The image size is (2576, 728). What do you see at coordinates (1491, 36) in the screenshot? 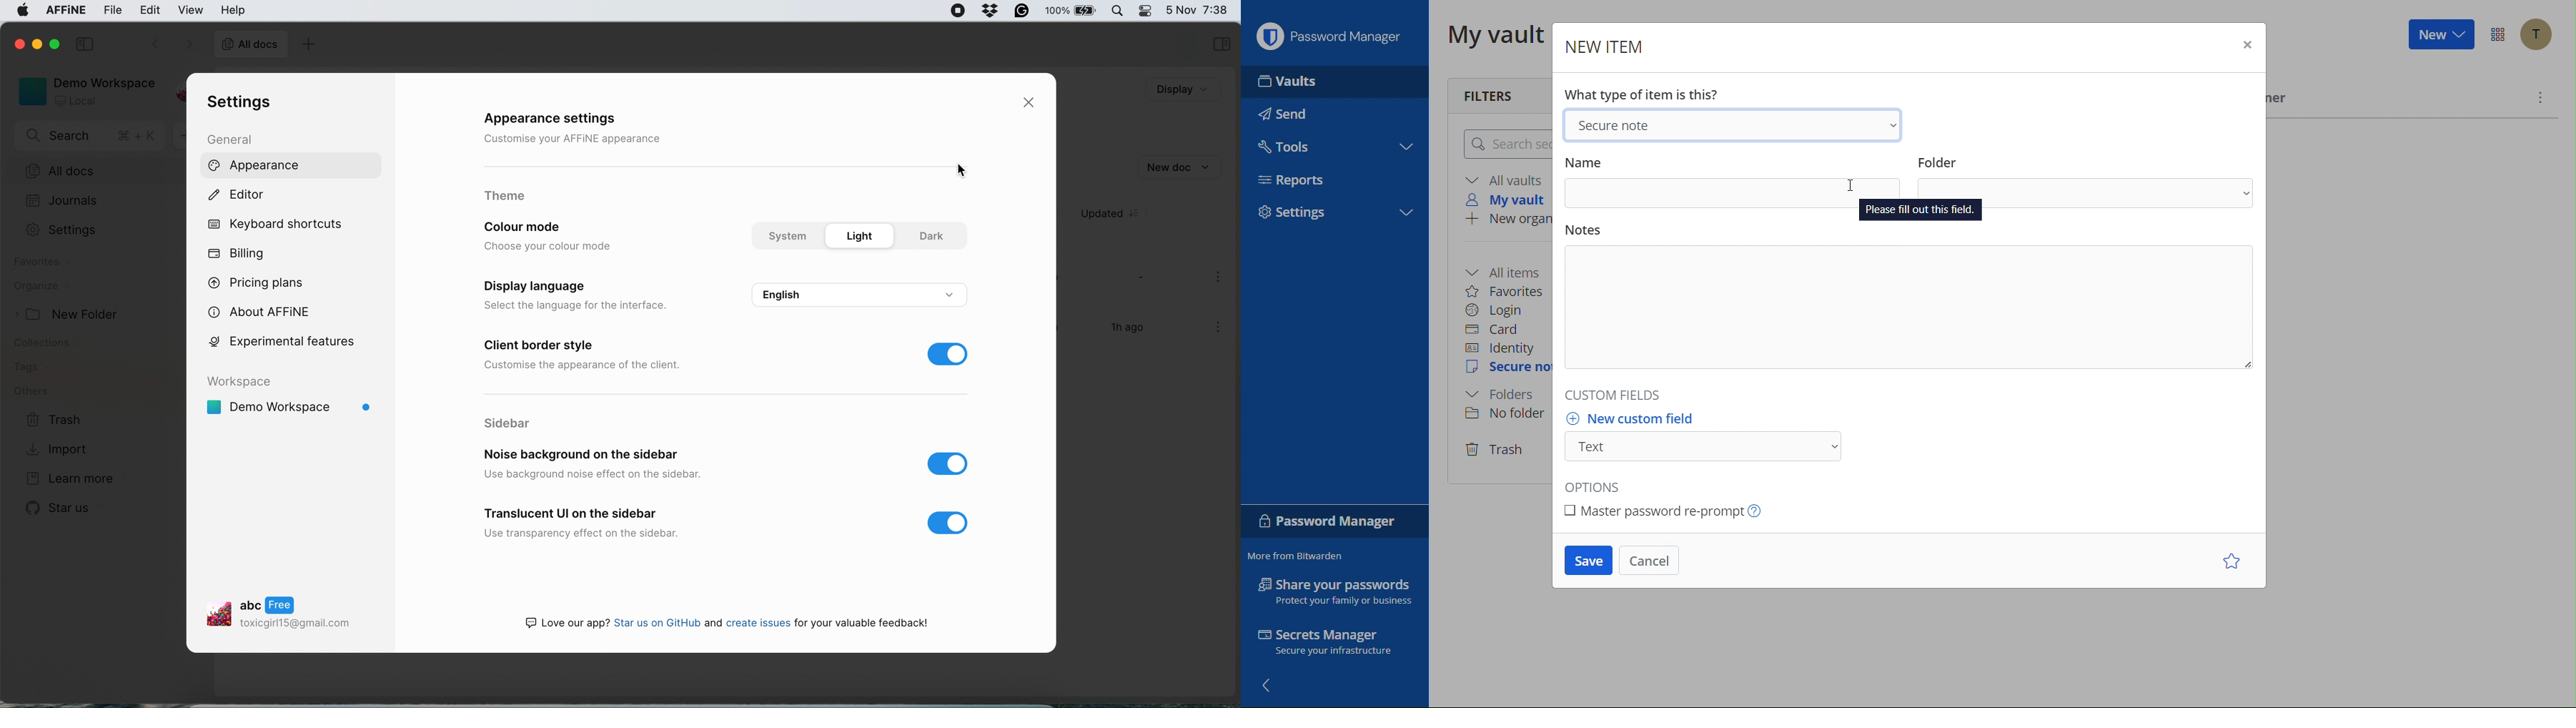
I see `My vault` at bounding box center [1491, 36].